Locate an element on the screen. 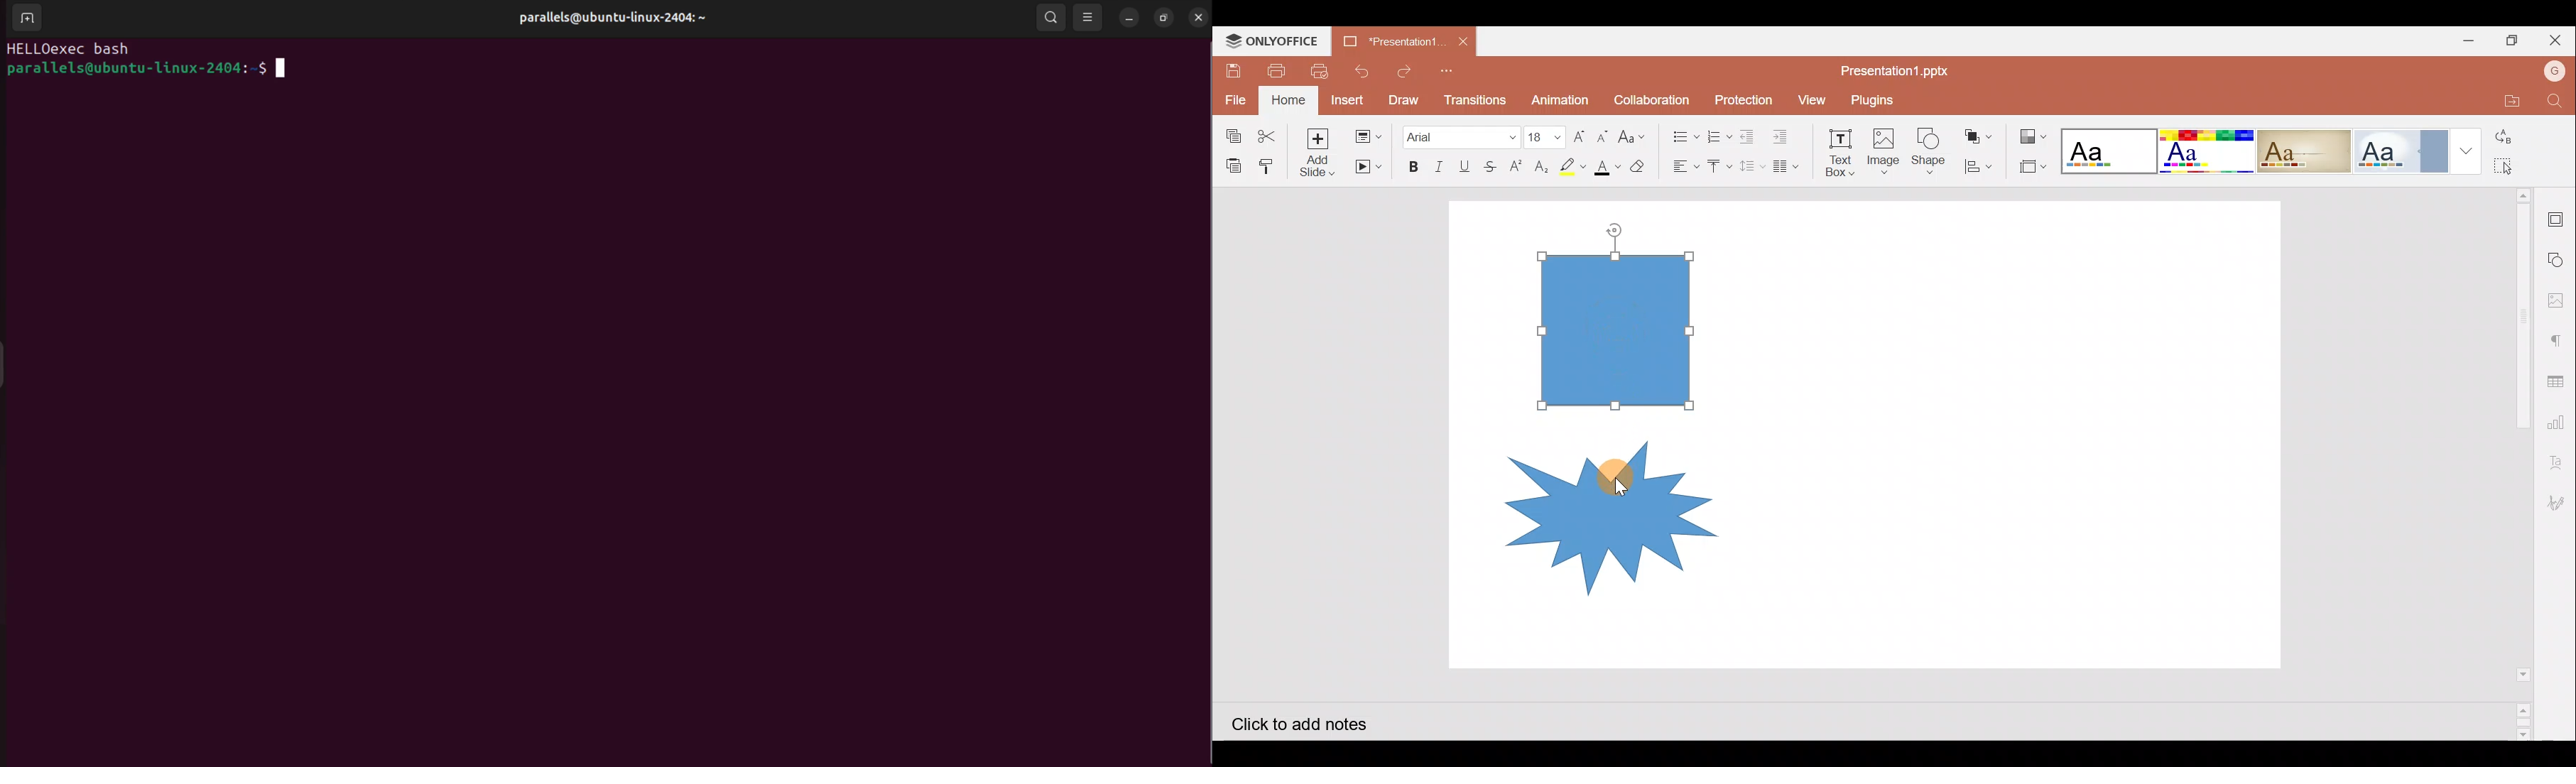 This screenshot has height=784, width=2576. Font colour is located at coordinates (1606, 167).